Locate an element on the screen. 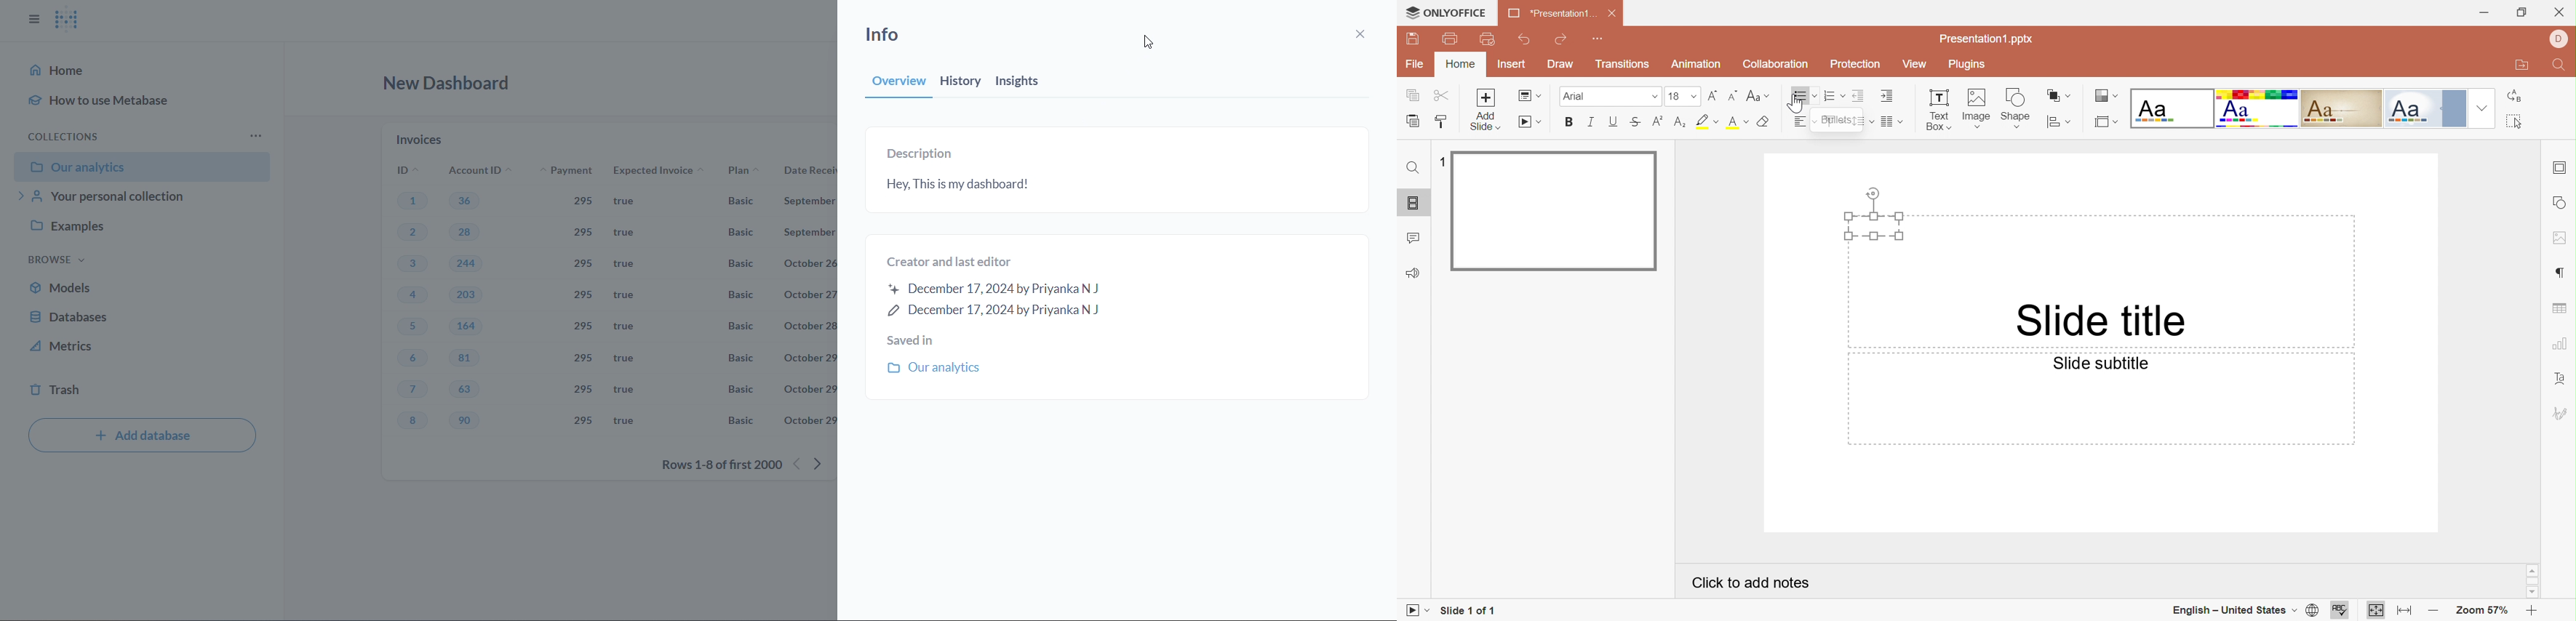 Image resolution: width=2576 pixels, height=644 pixels. 16 is located at coordinates (1676, 96).